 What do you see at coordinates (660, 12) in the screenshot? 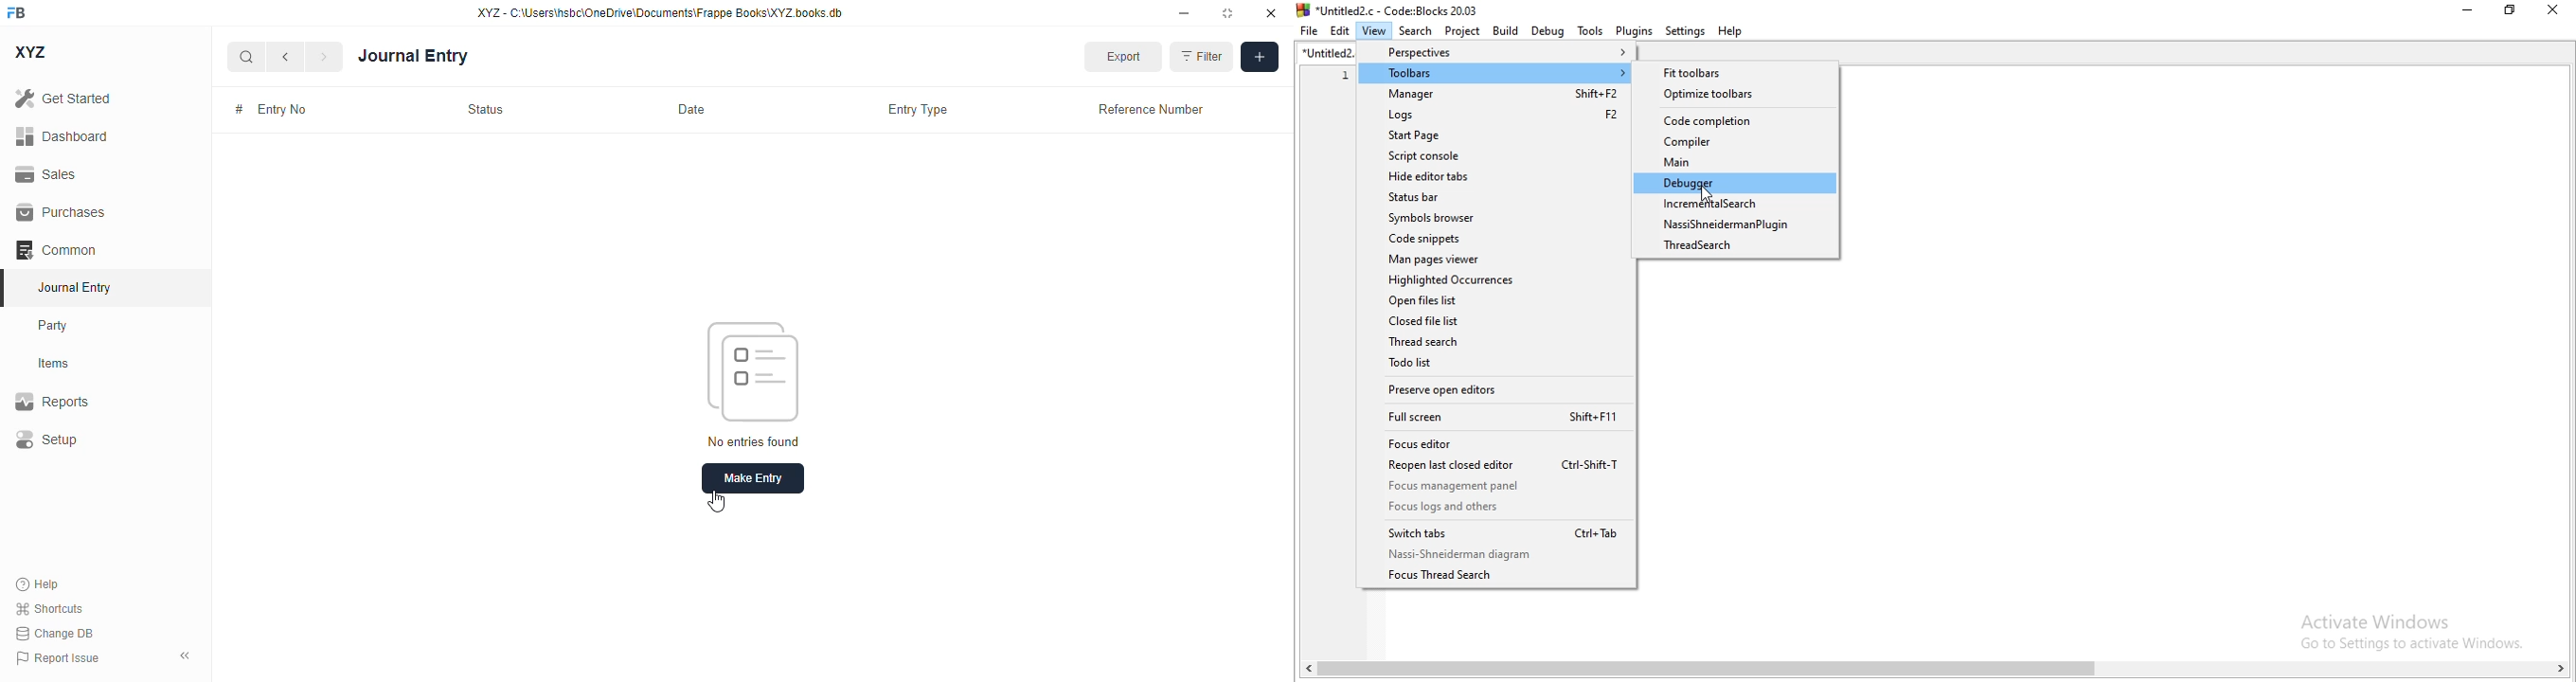
I see `XYZ - C:\Users\hsbc\OneDrive\Documents\Frappe Books\XYZ books.db` at bounding box center [660, 12].